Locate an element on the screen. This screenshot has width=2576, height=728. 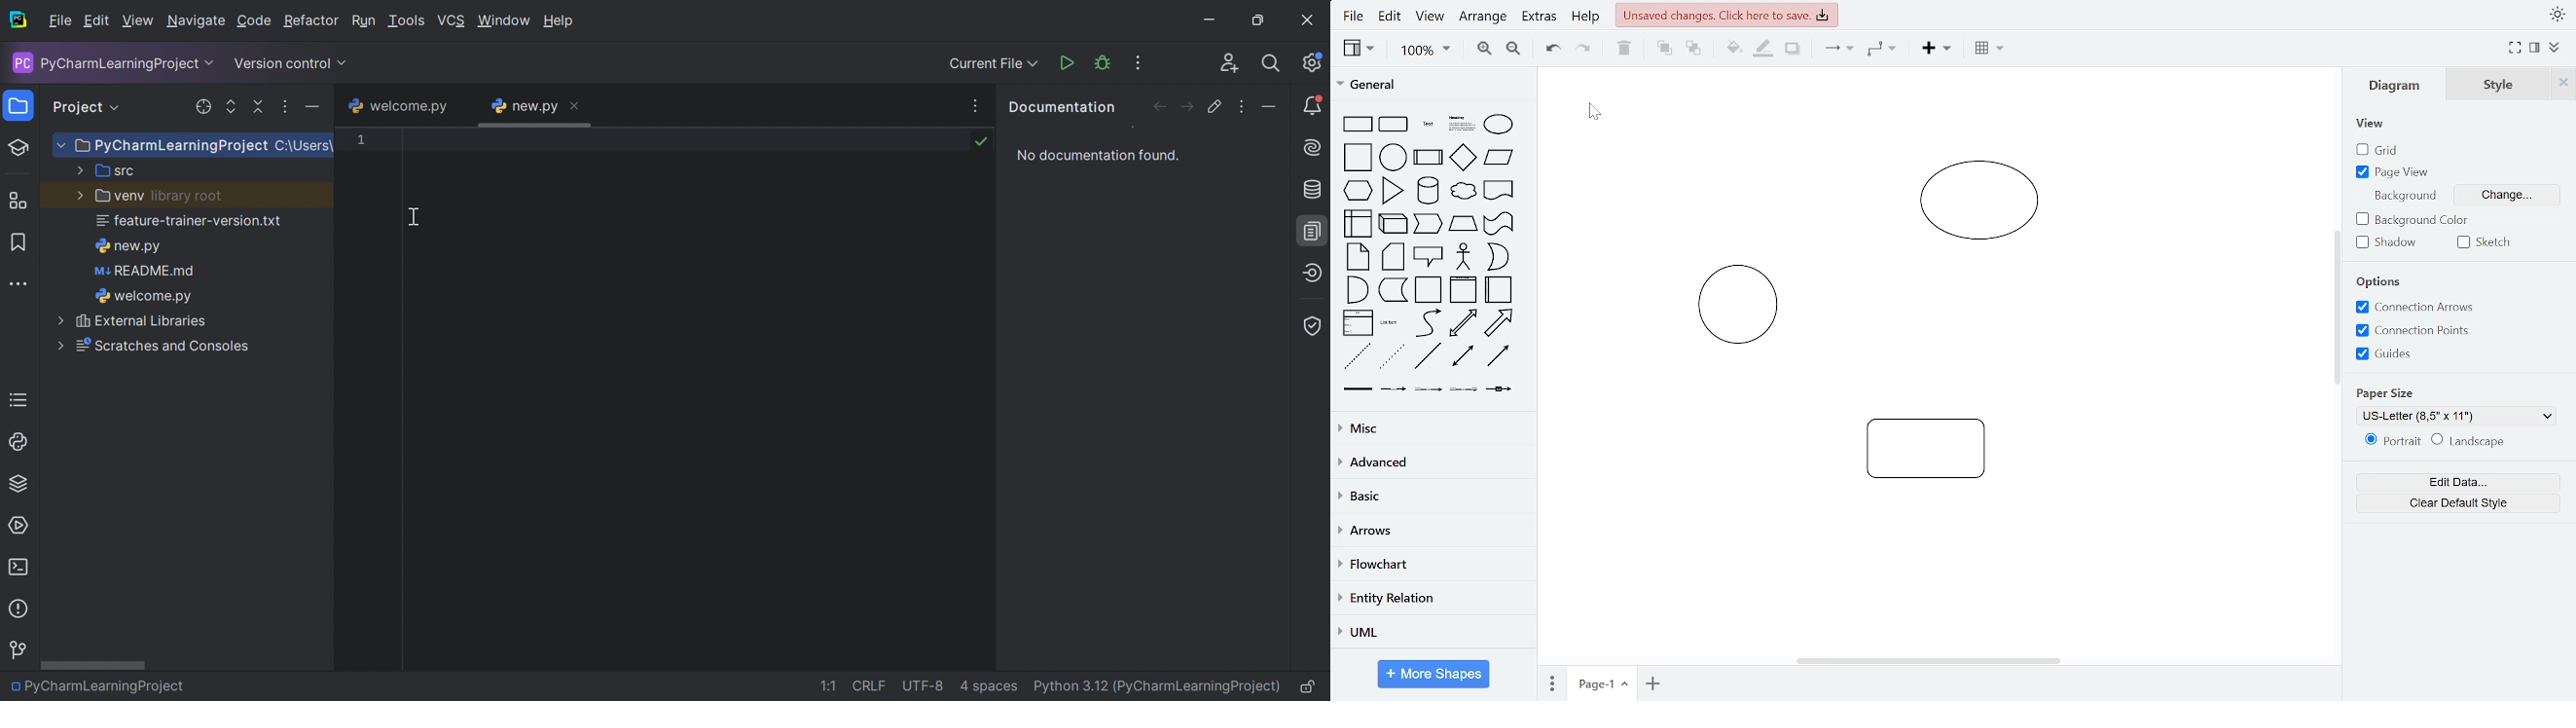
text is located at coordinates (1429, 124).